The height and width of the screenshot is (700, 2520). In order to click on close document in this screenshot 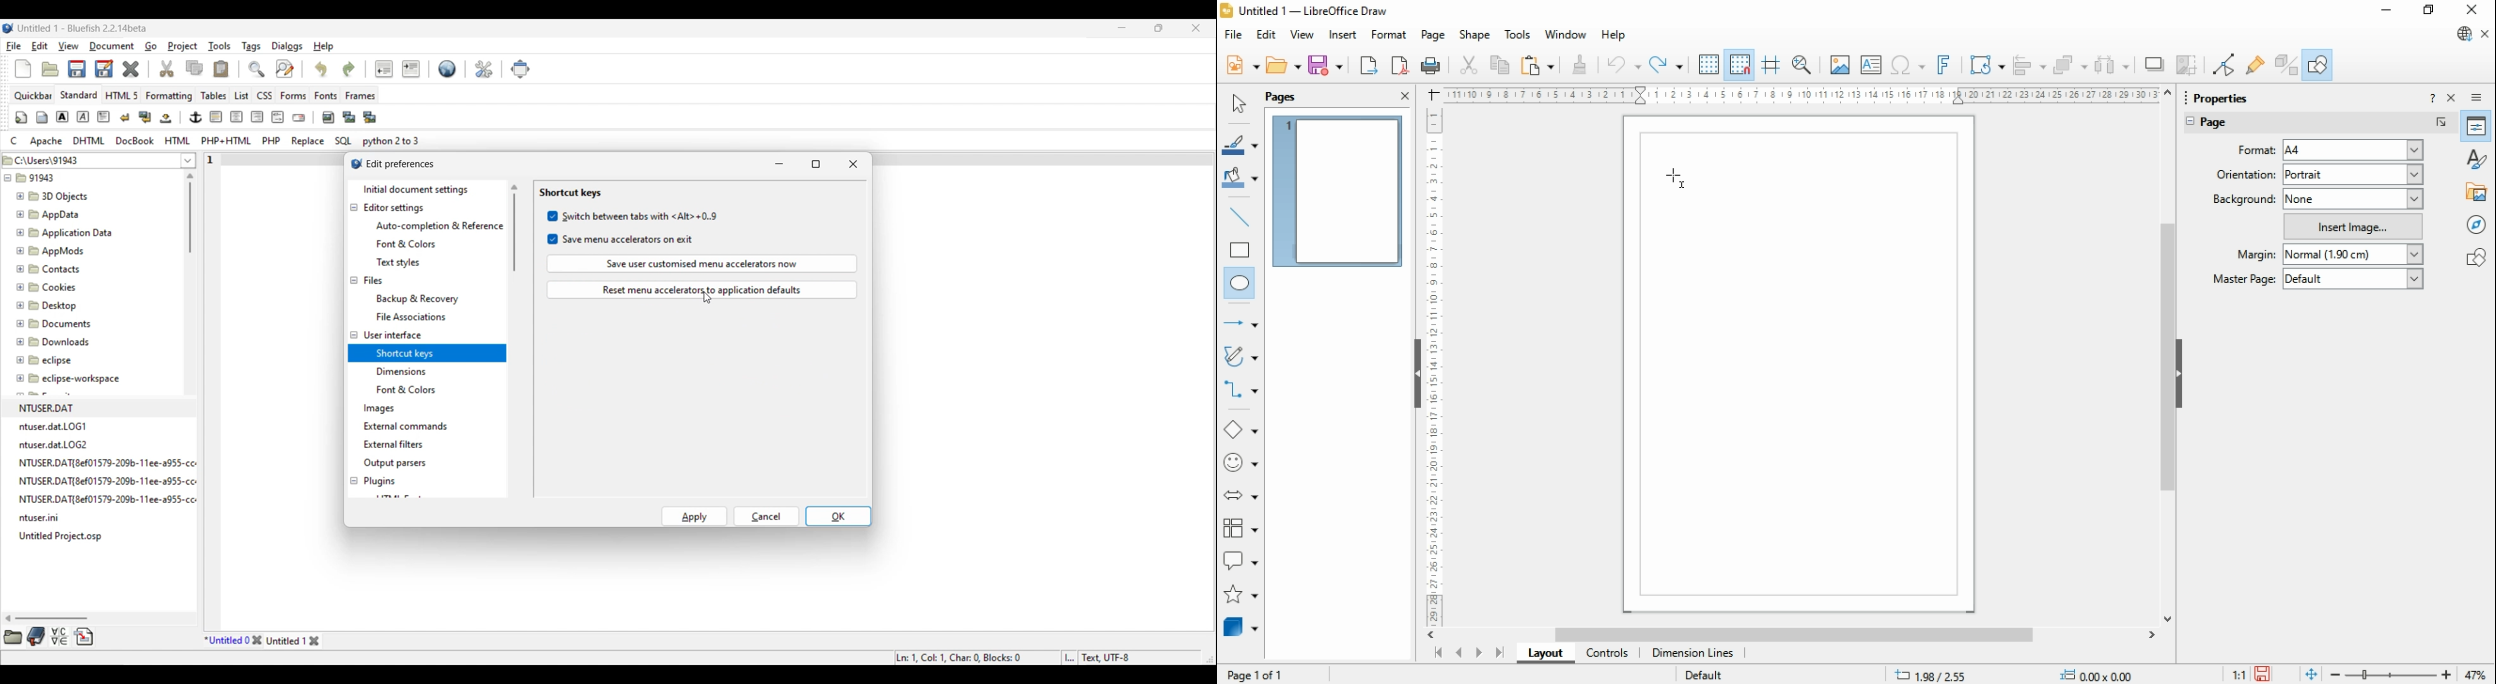, I will do `click(2486, 35)`.